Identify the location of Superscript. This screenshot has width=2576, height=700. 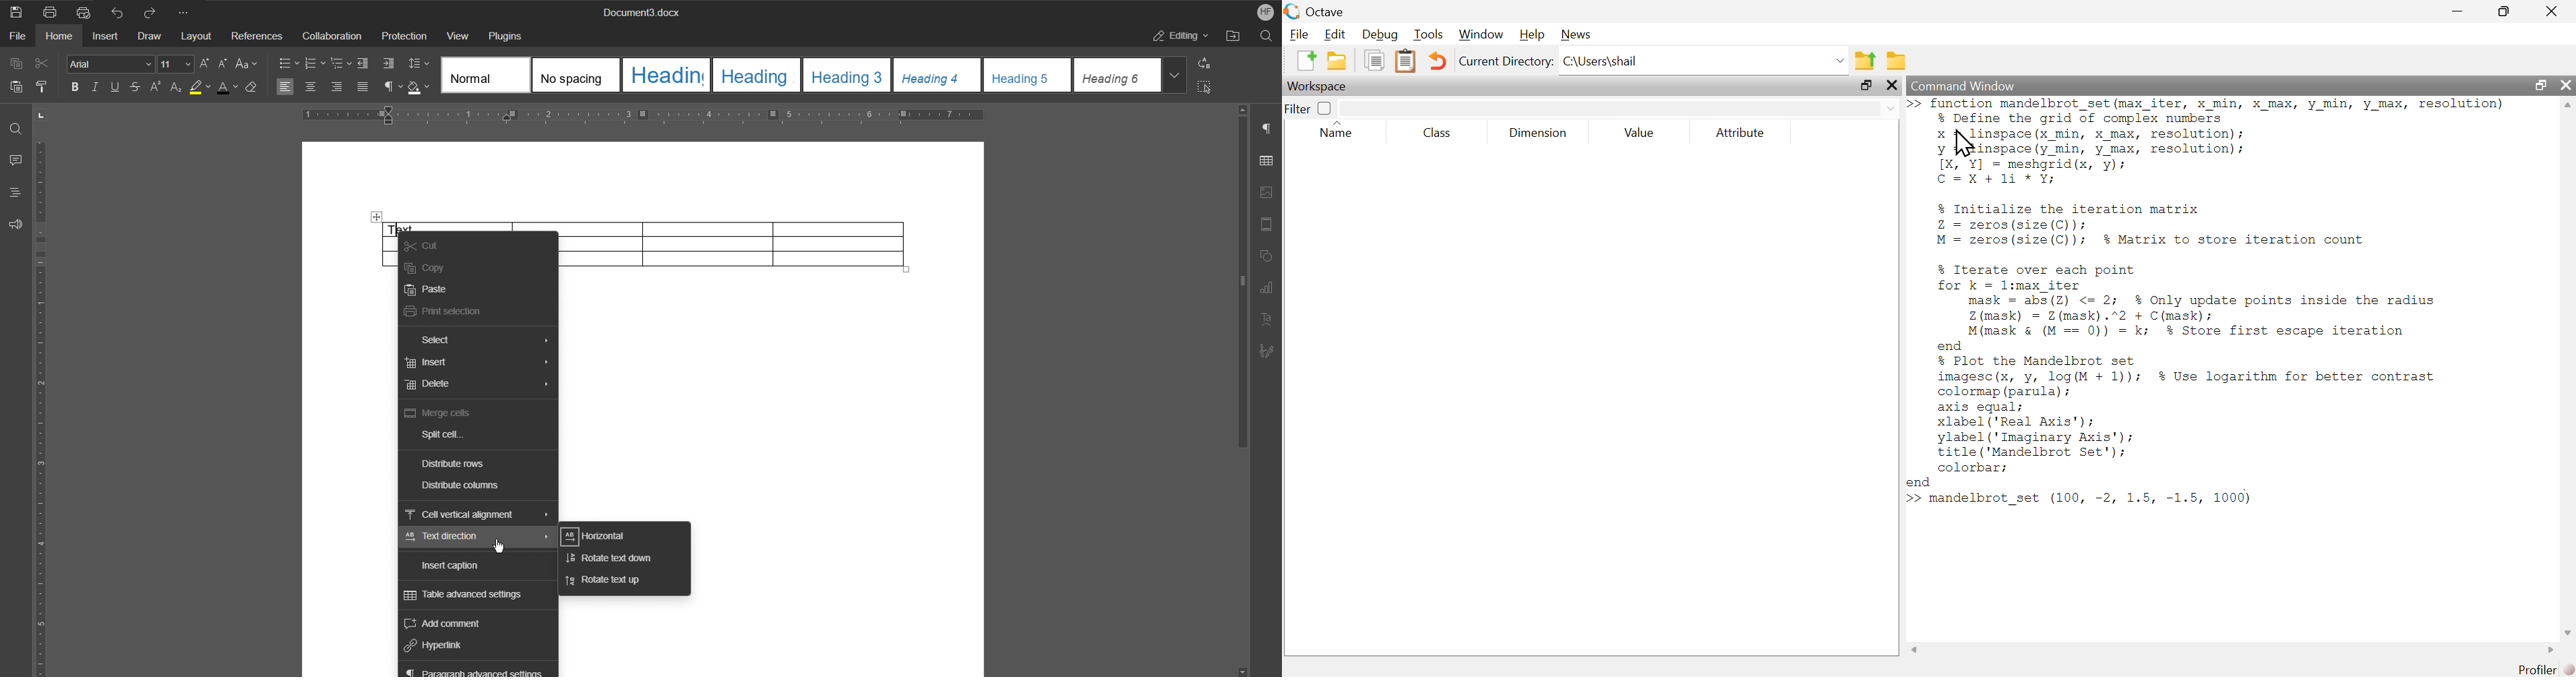
(154, 86).